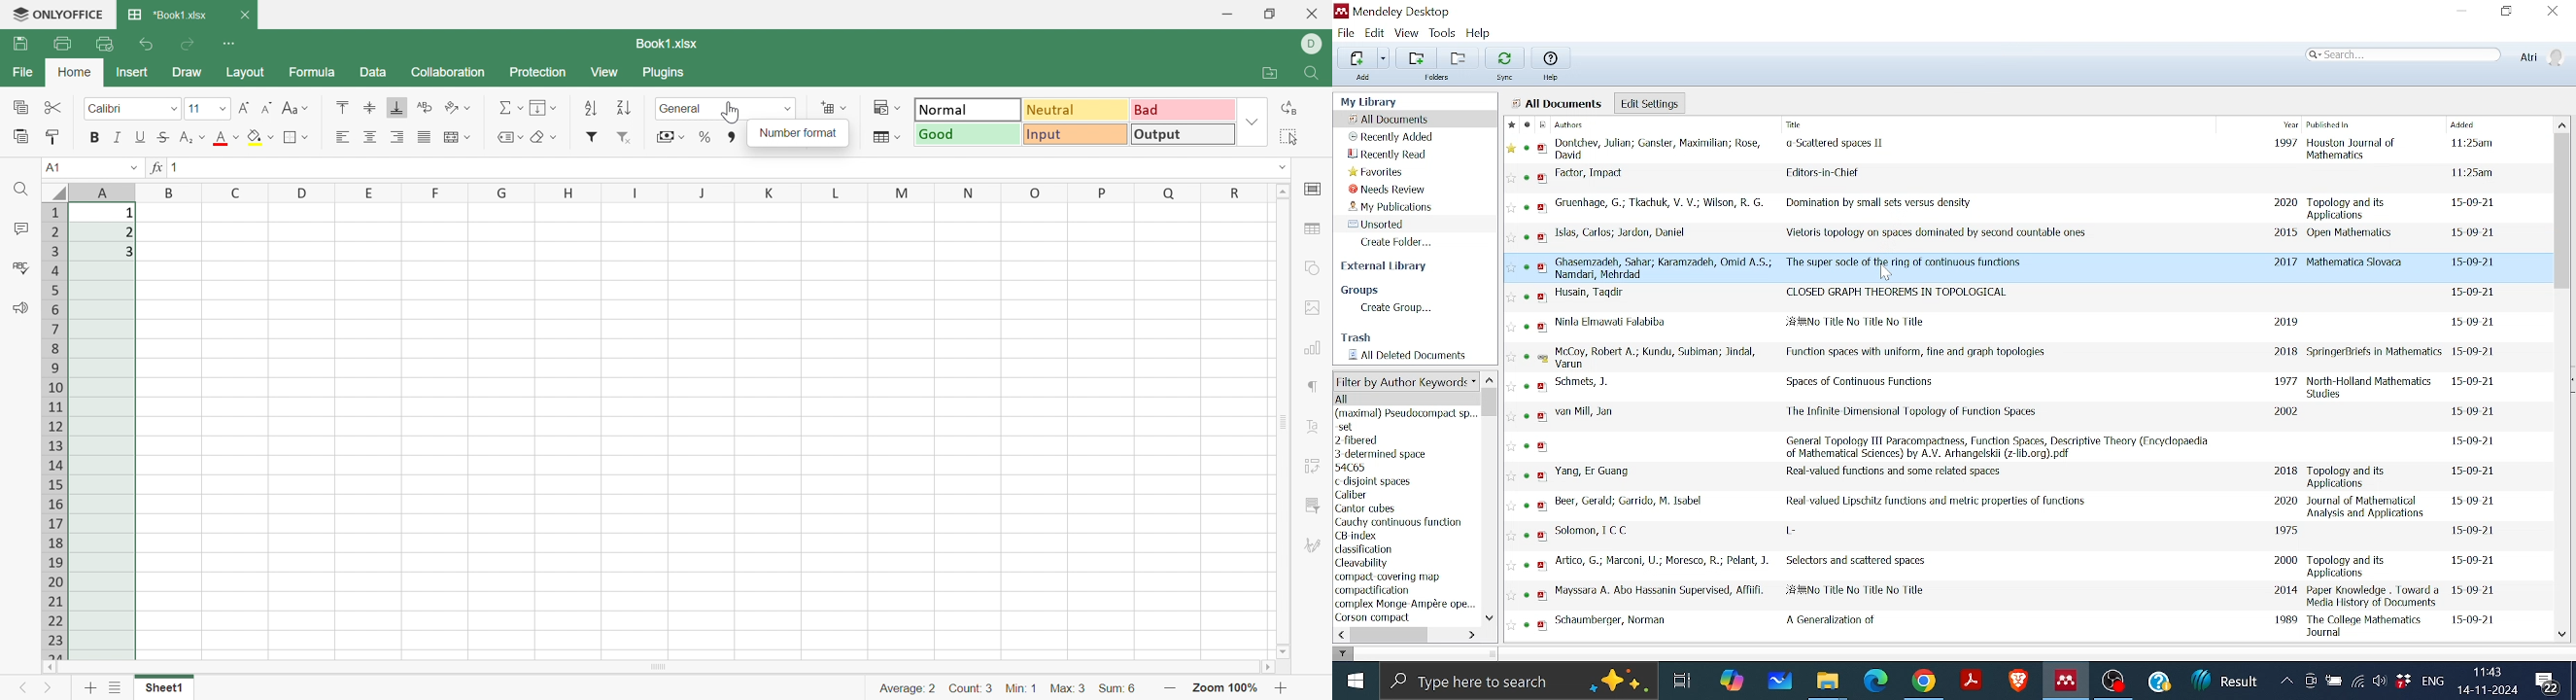 The height and width of the screenshot is (700, 2576). What do you see at coordinates (733, 138) in the screenshot?
I see `Comma style` at bounding box center [733, 138].